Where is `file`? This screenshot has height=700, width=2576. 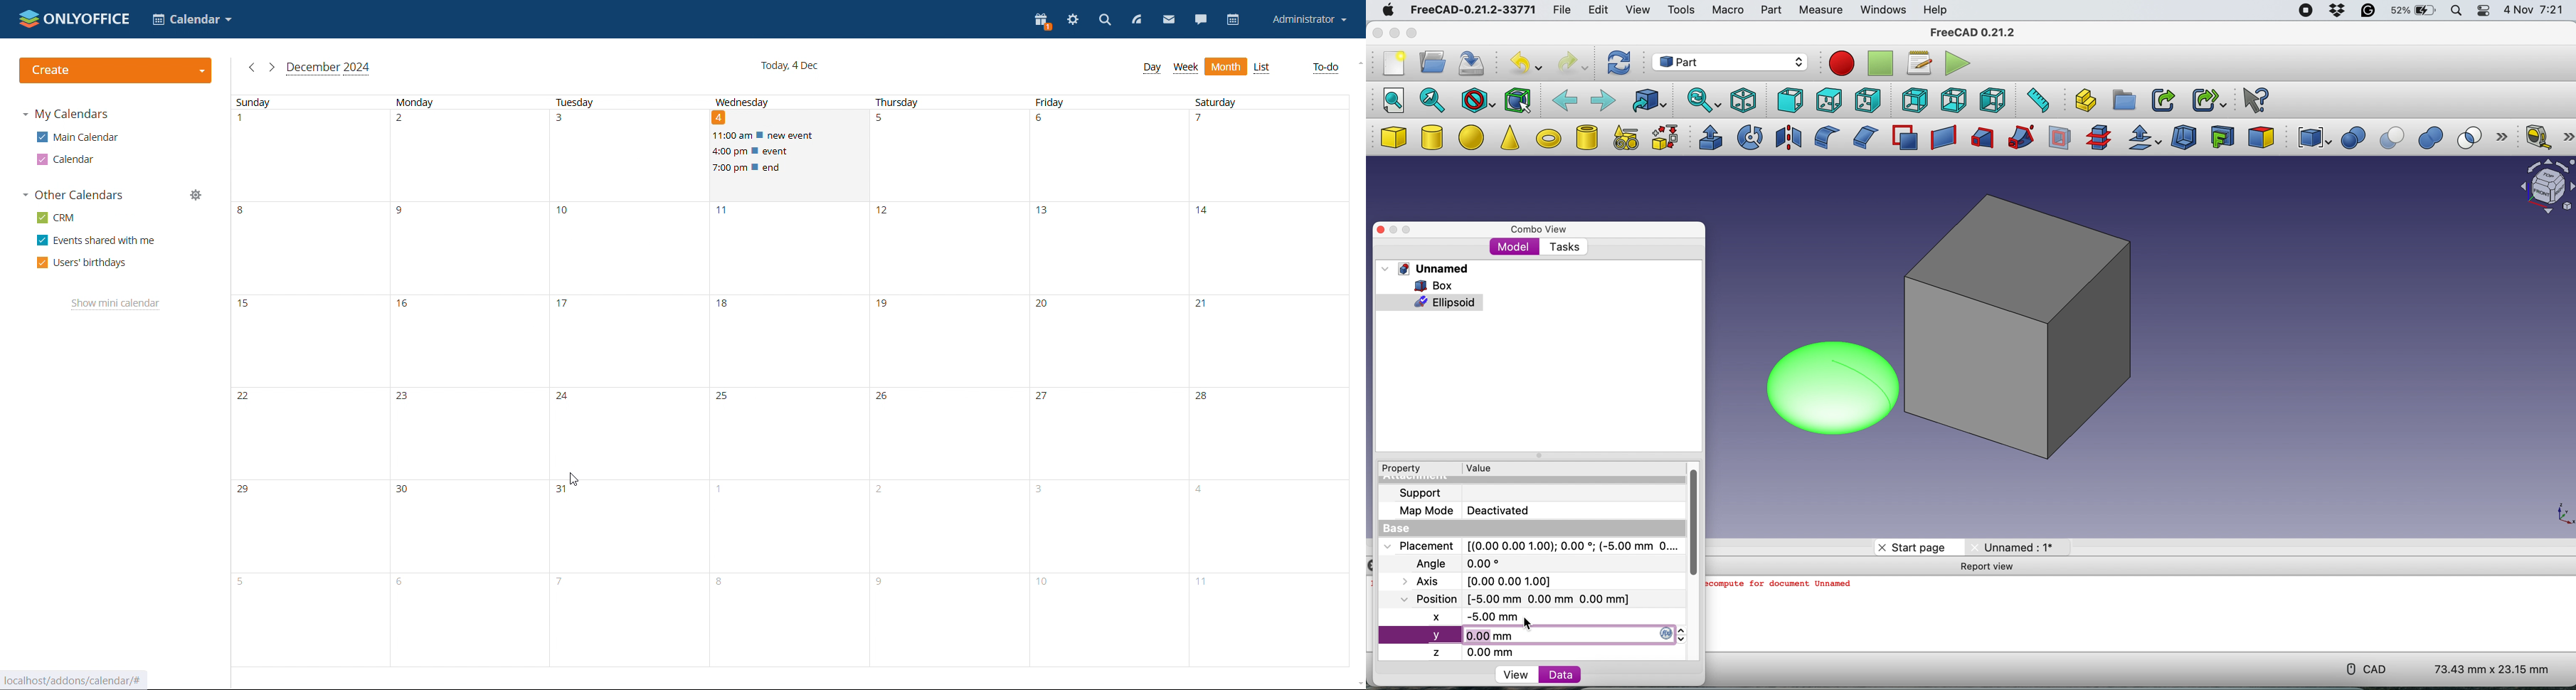 file is located at coordinates (1563, 11).